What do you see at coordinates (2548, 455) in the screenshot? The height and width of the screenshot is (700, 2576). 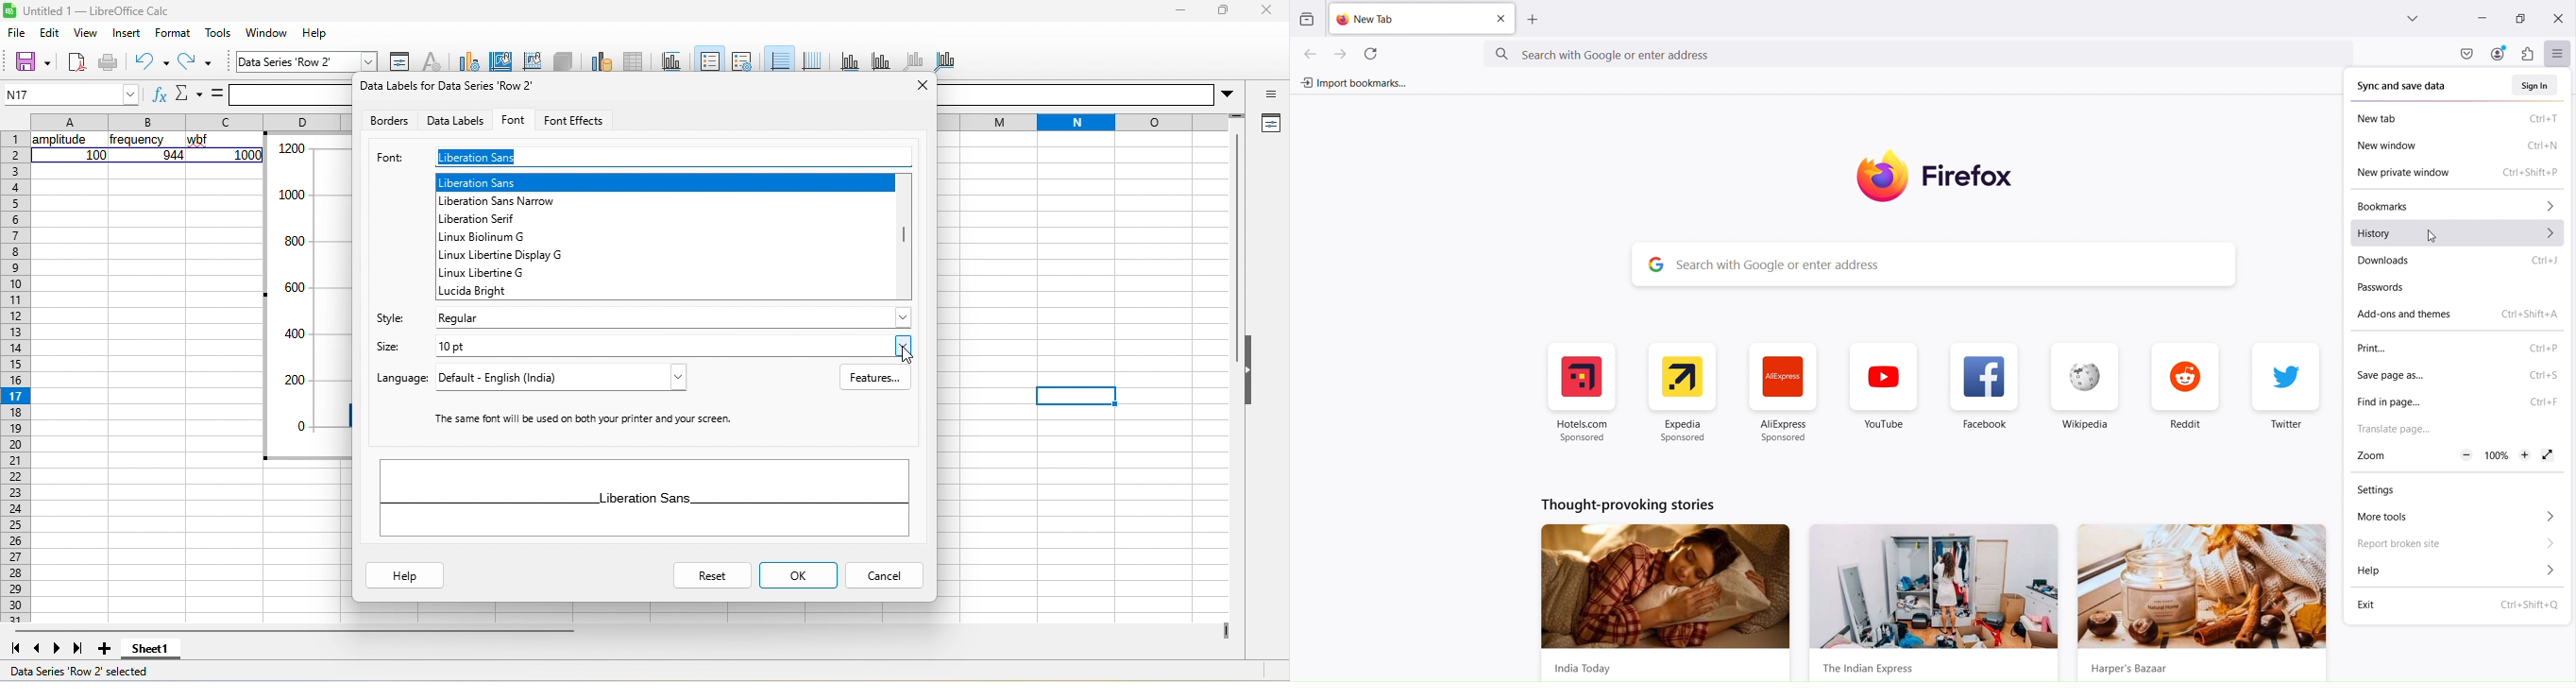 I see `Display the window in full screen` at bounding box center [2548, 455].